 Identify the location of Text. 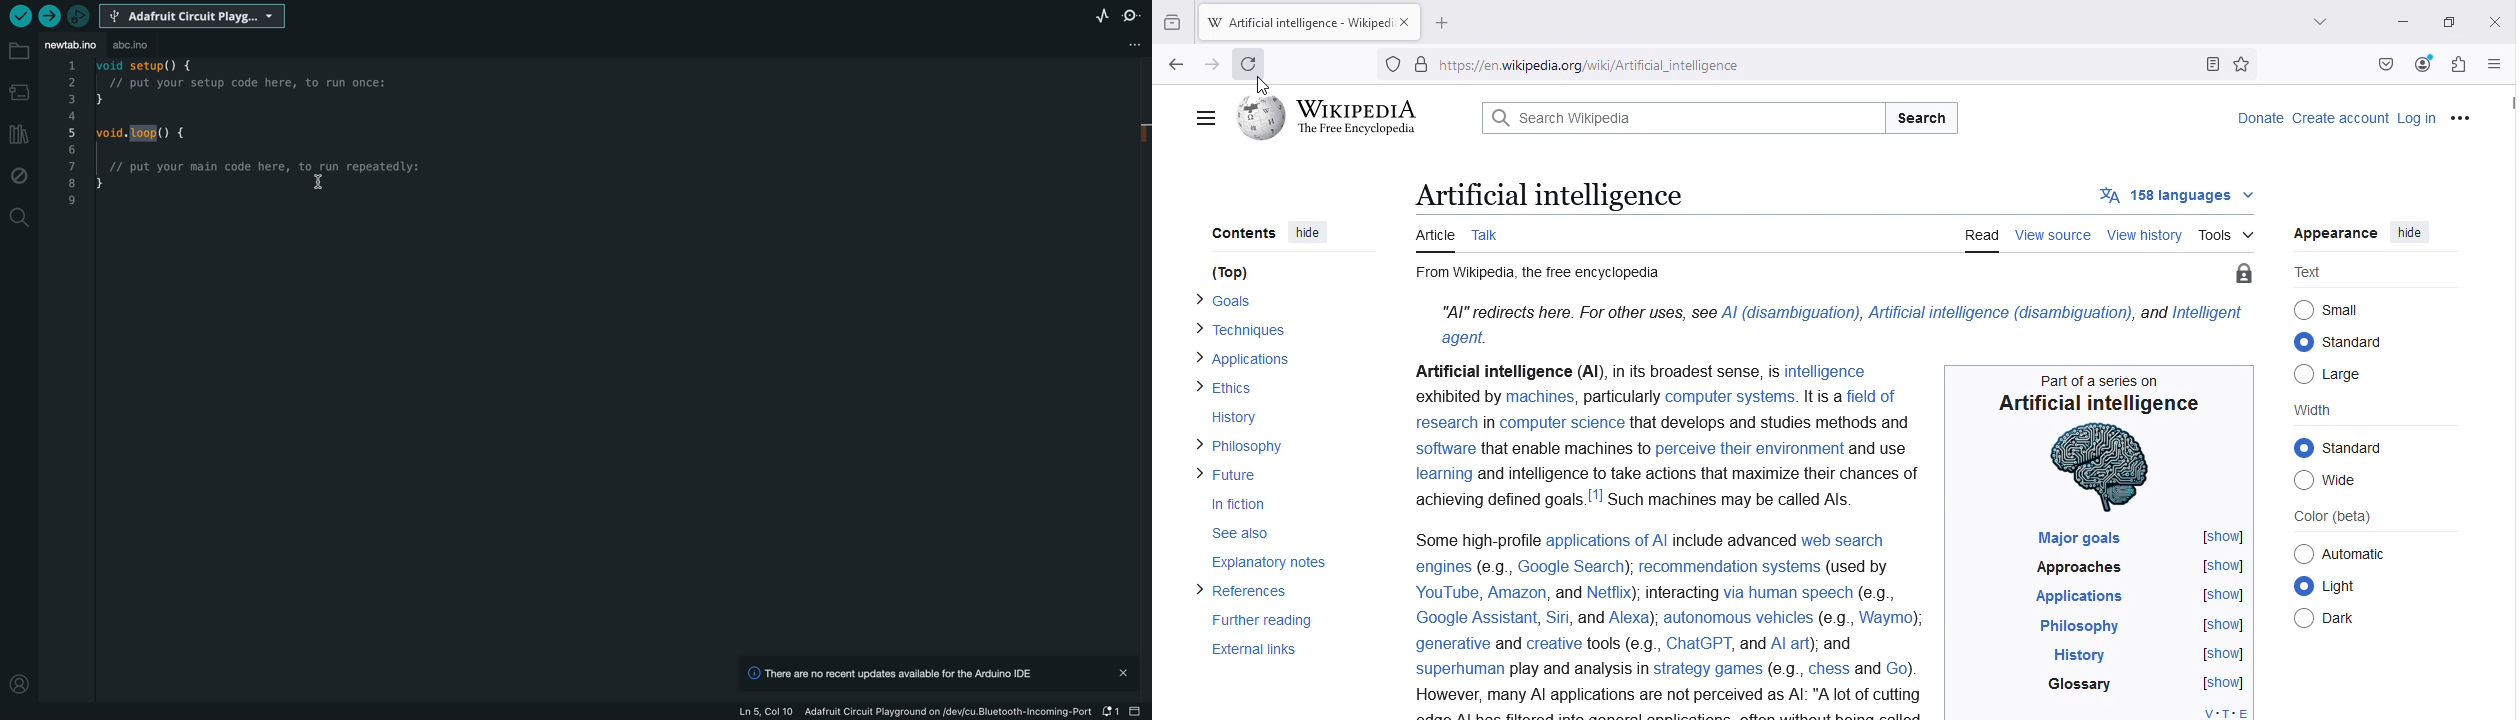
(2311, 274).